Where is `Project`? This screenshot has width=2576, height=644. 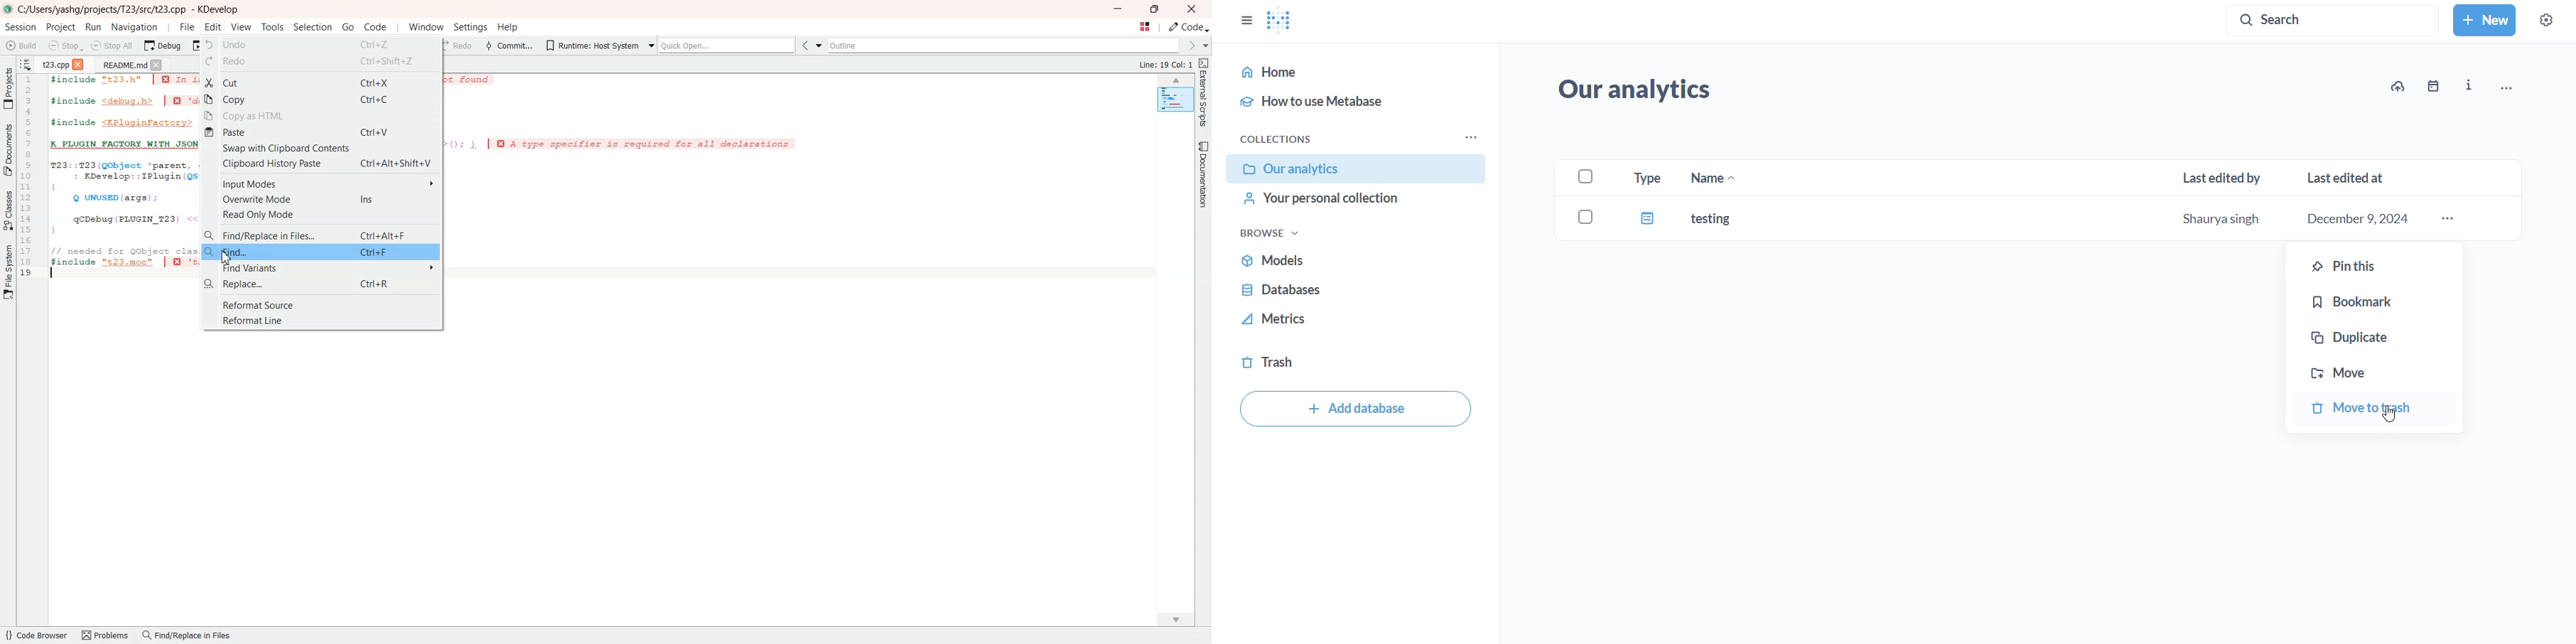
Project is located at coordinates (8, 88).